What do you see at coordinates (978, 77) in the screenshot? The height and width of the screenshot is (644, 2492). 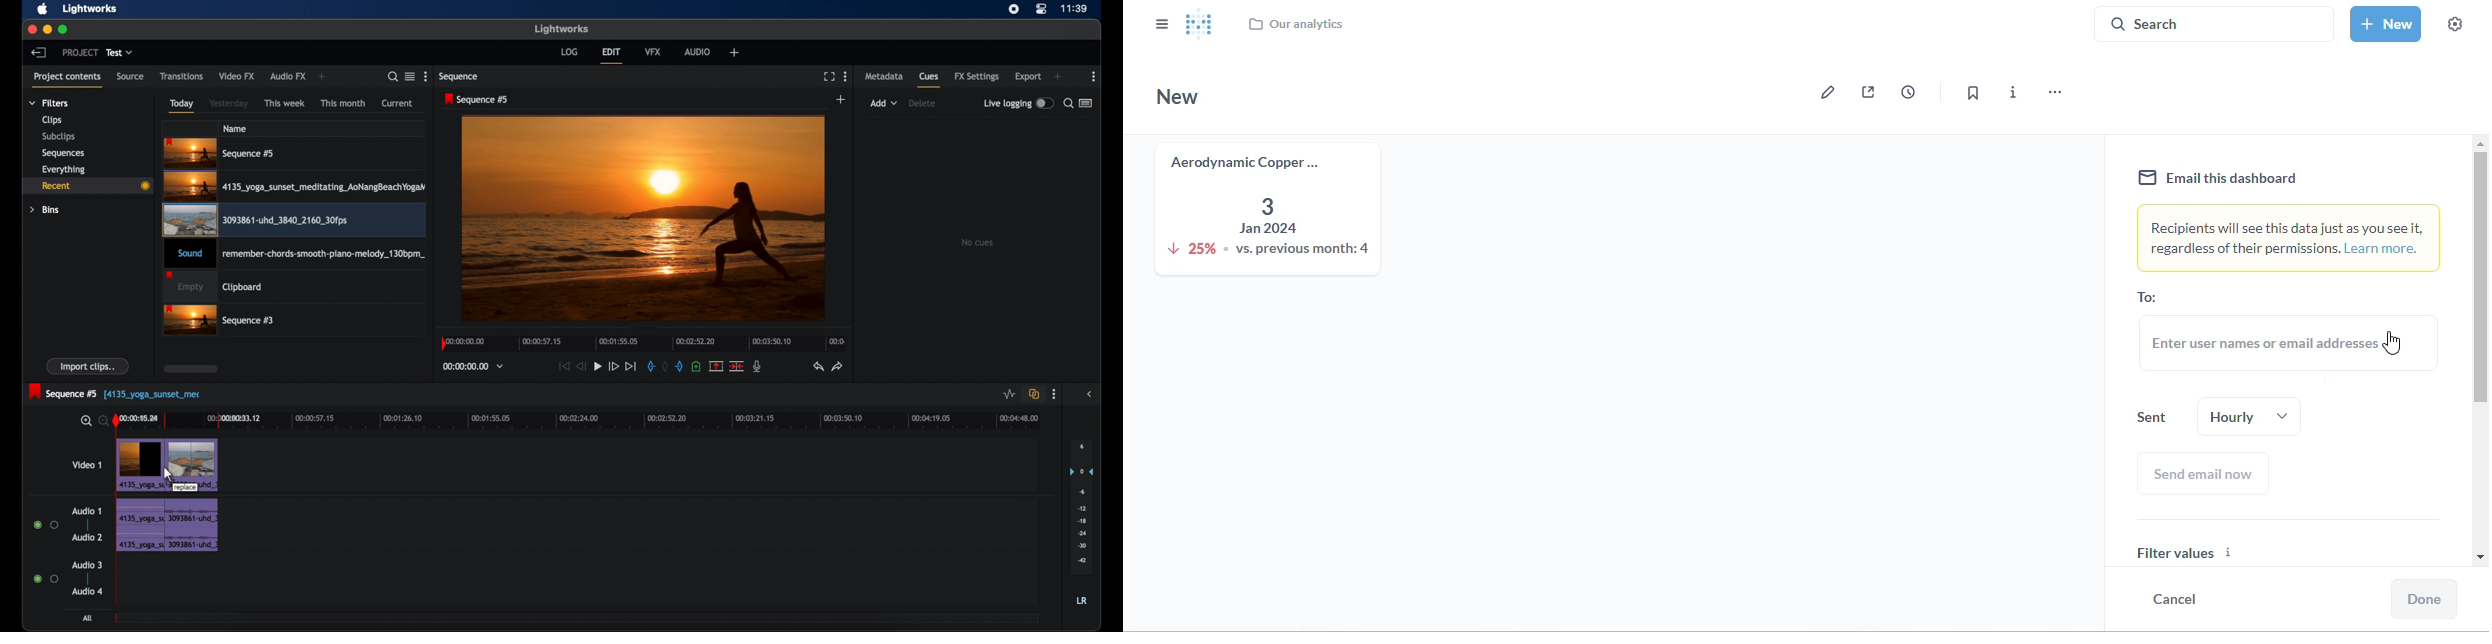 I see `fx settings` at bounding box center [978, 77].